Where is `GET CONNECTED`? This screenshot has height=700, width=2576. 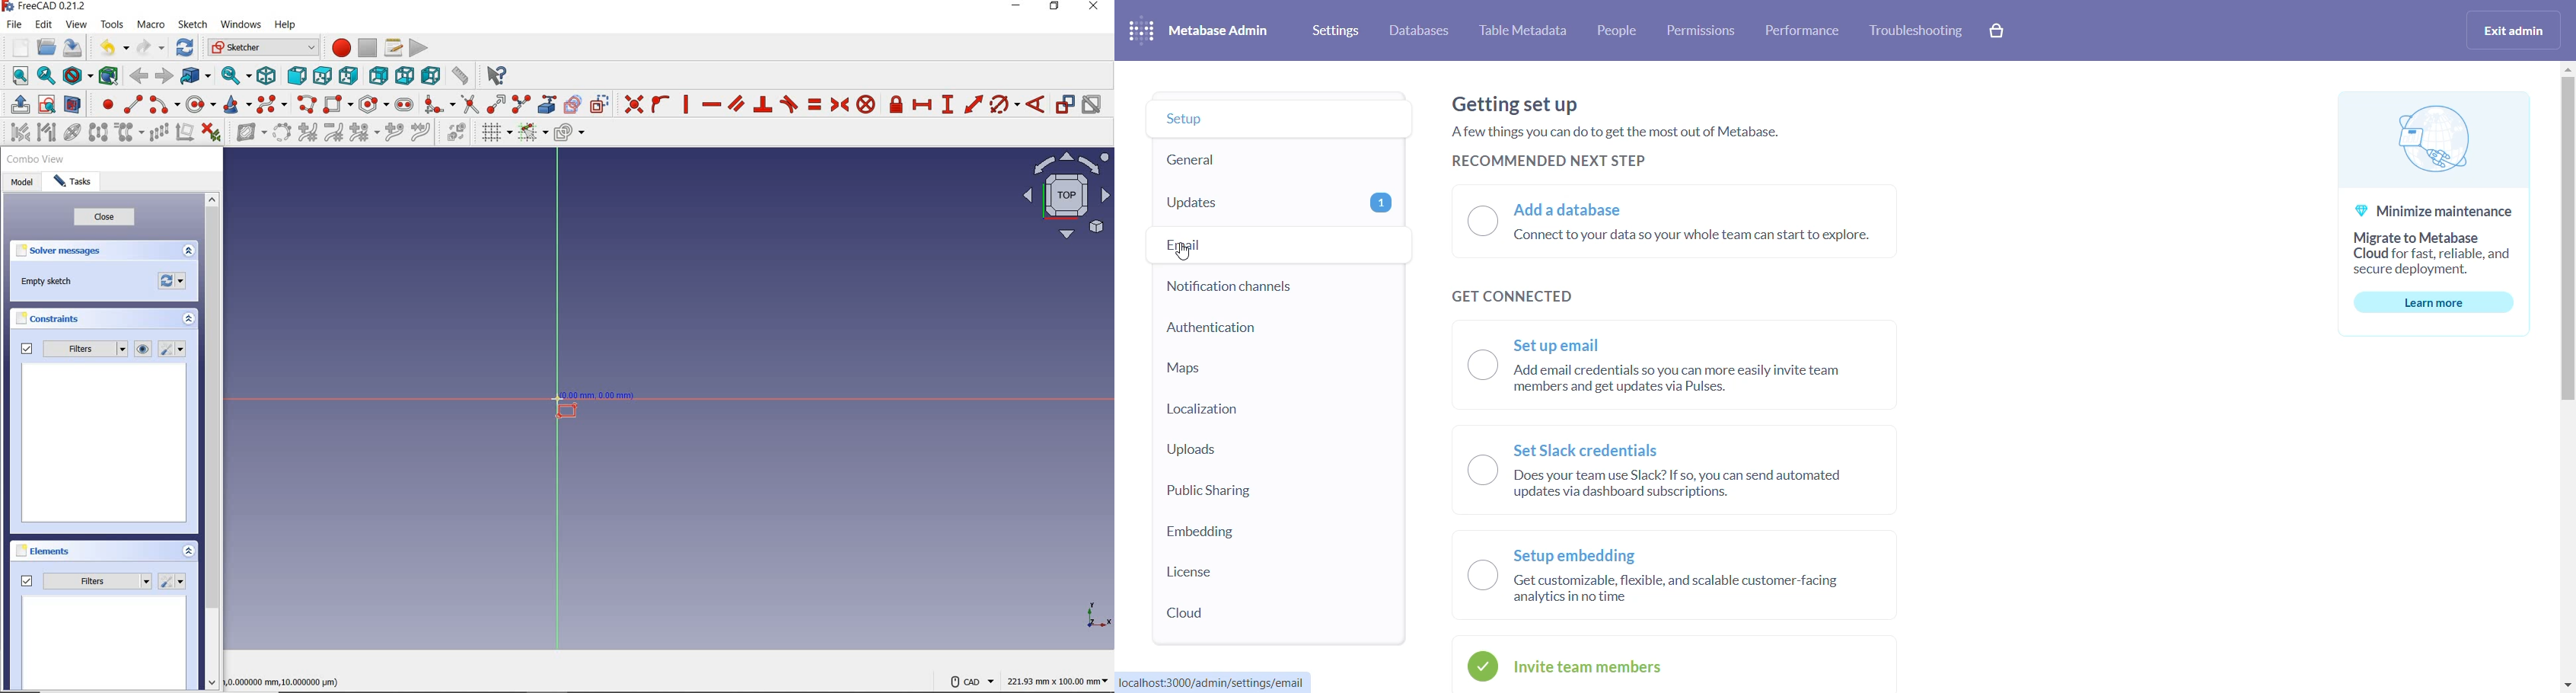 GET CONNECTED is located at coordinates (1515, 299).